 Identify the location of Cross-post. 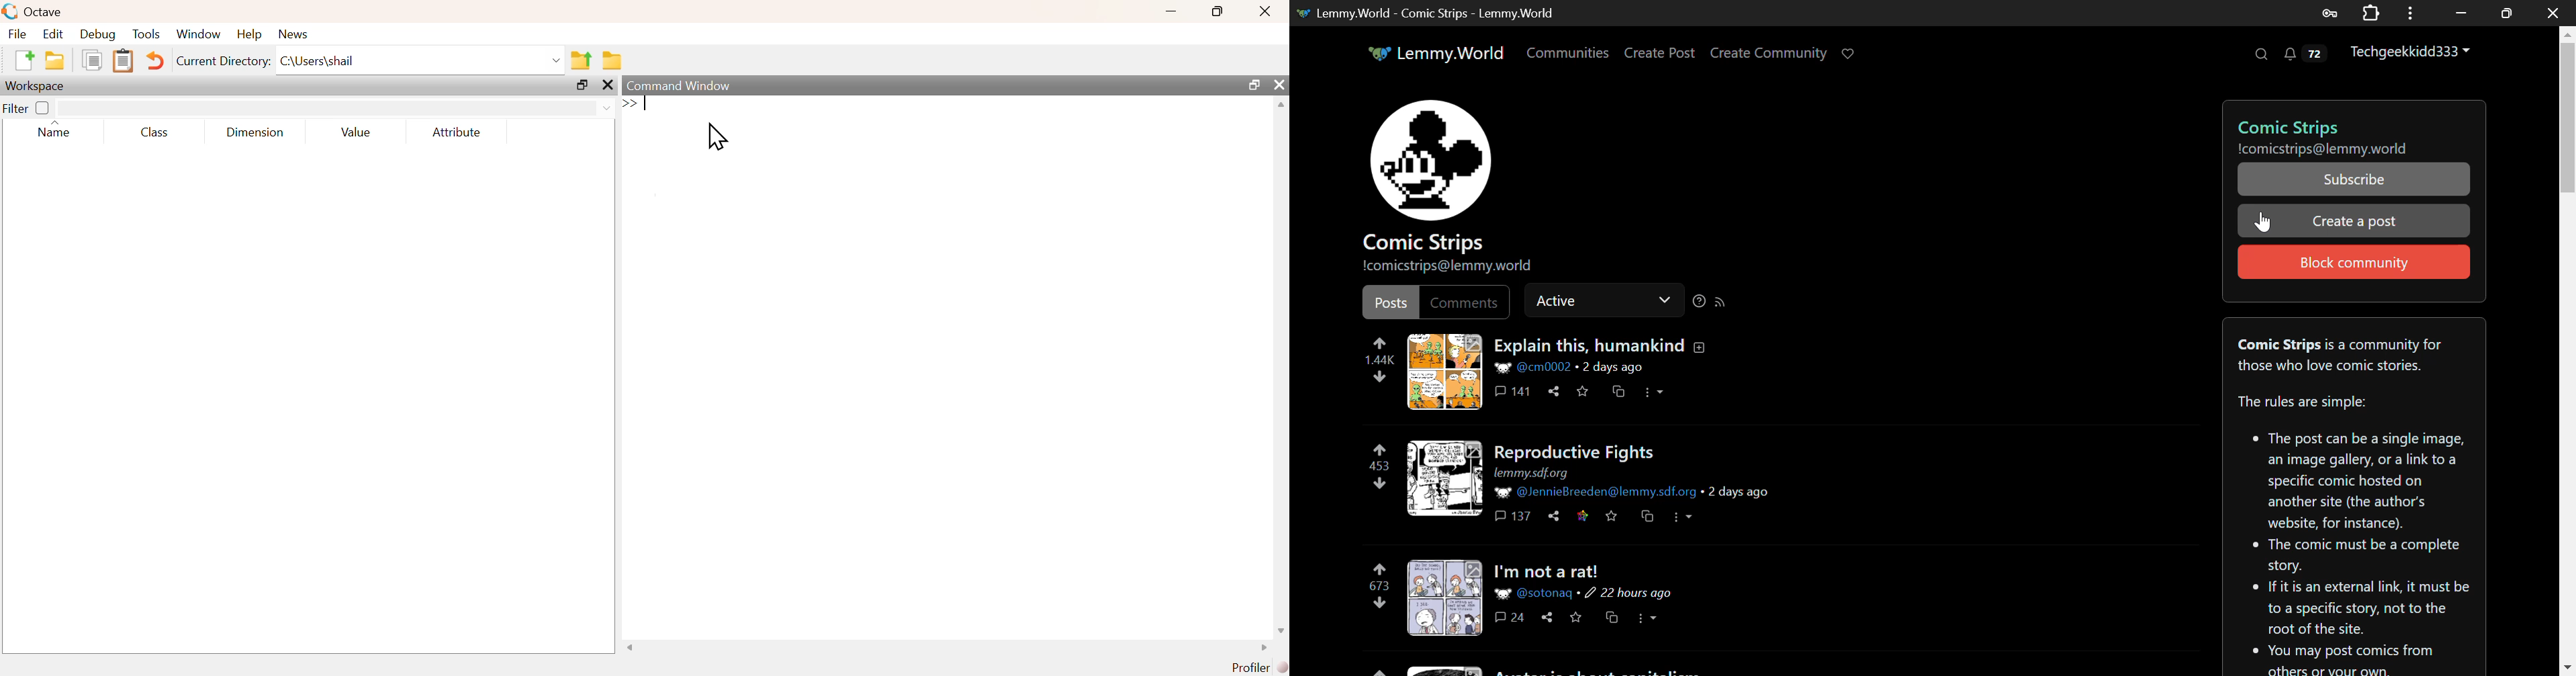
(1649, 516).